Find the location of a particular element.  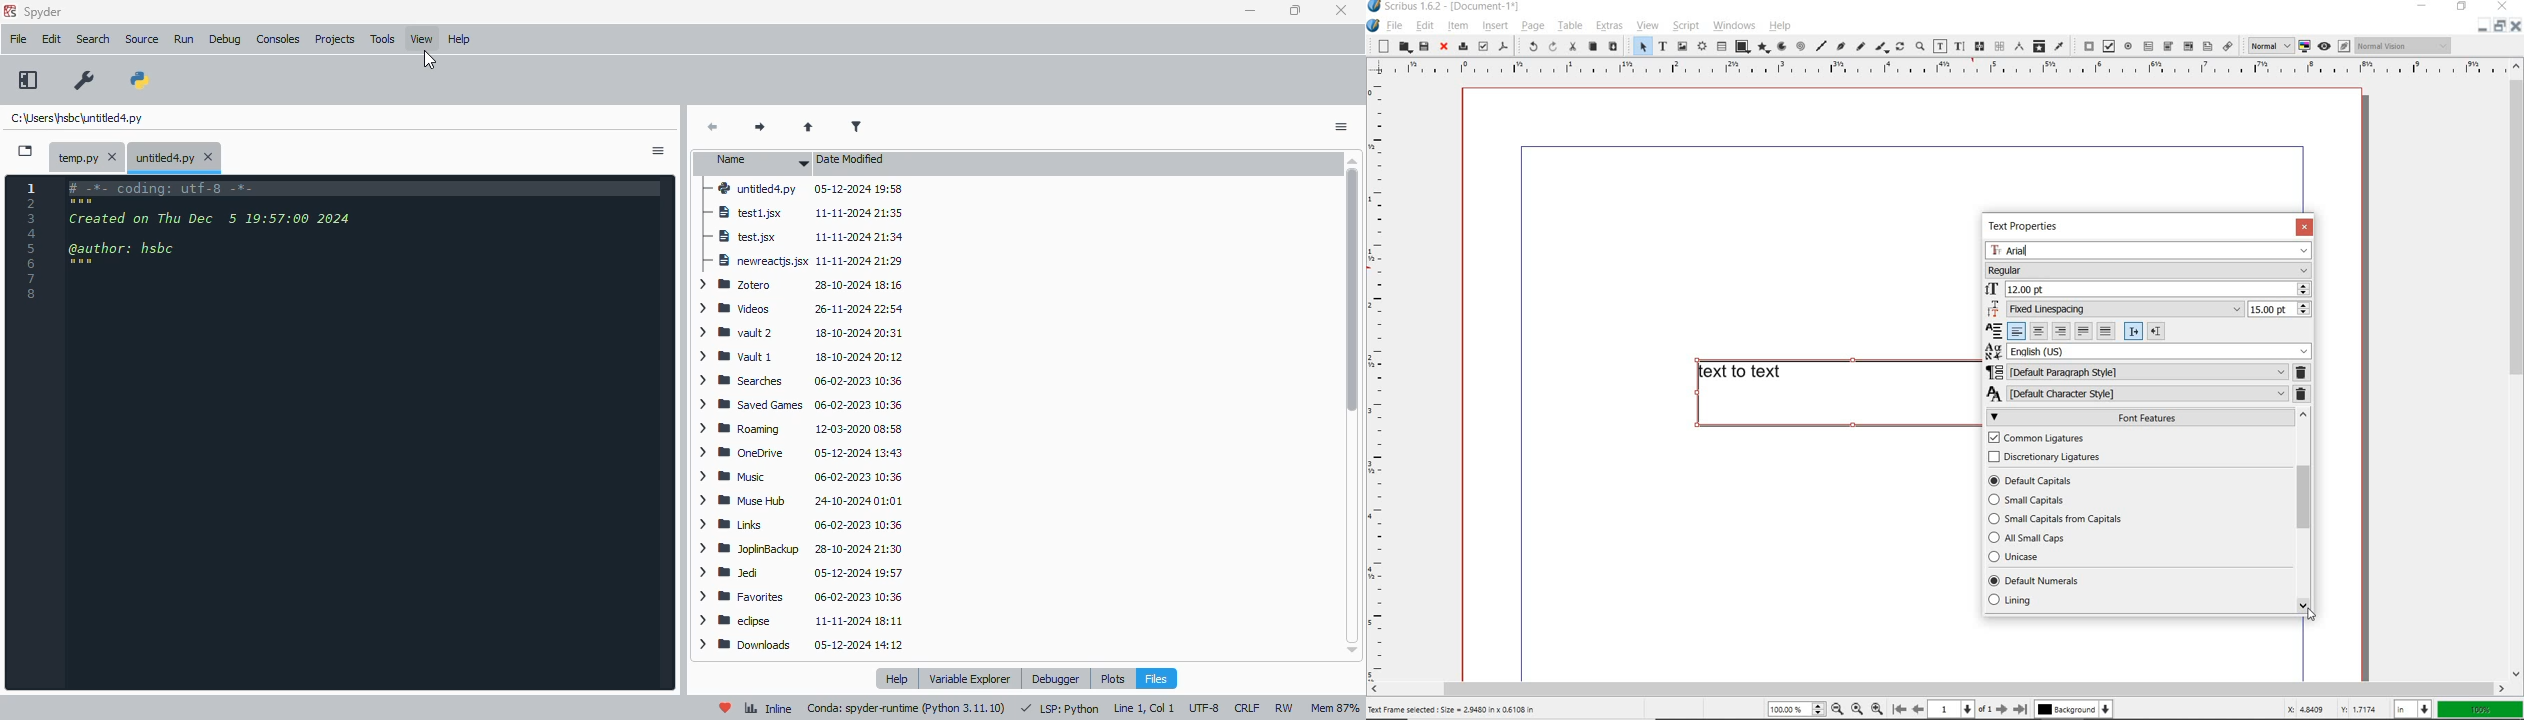

conda: spyder-runtime (python 3. 11. 10) is located at coordinates (908, 709).